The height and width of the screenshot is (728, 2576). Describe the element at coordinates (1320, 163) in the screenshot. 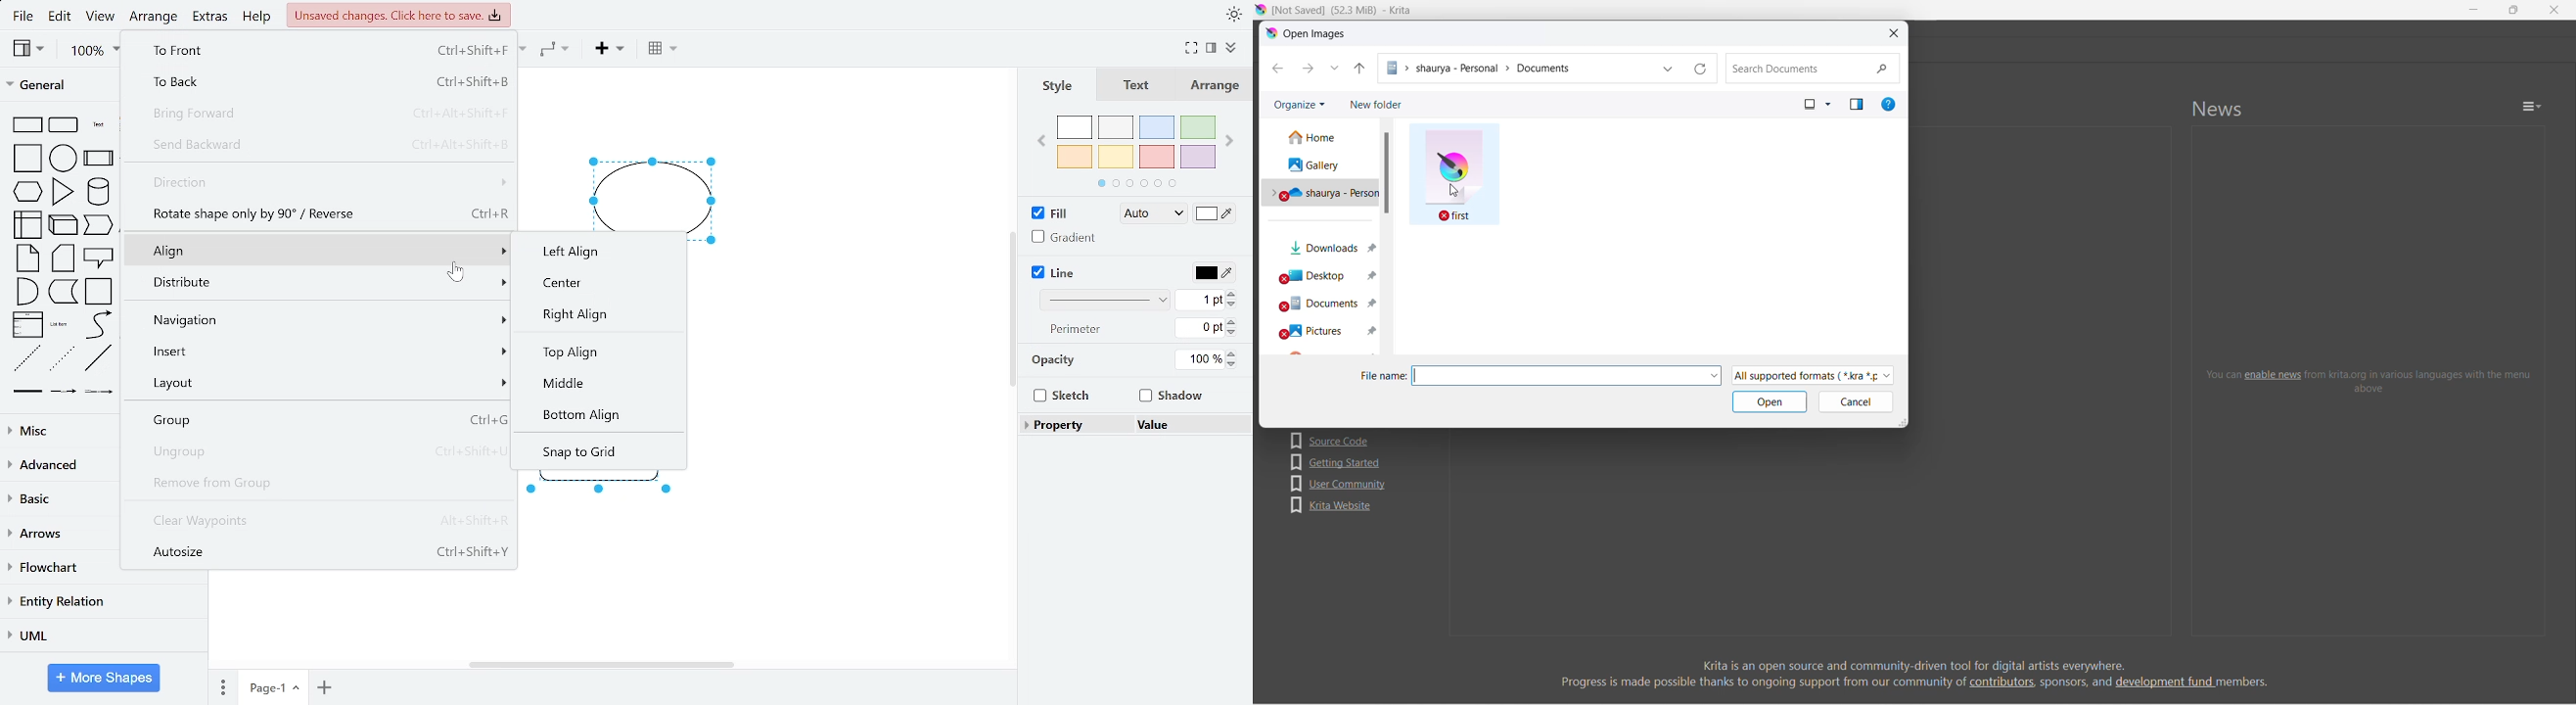

I see `gallery` at that location.